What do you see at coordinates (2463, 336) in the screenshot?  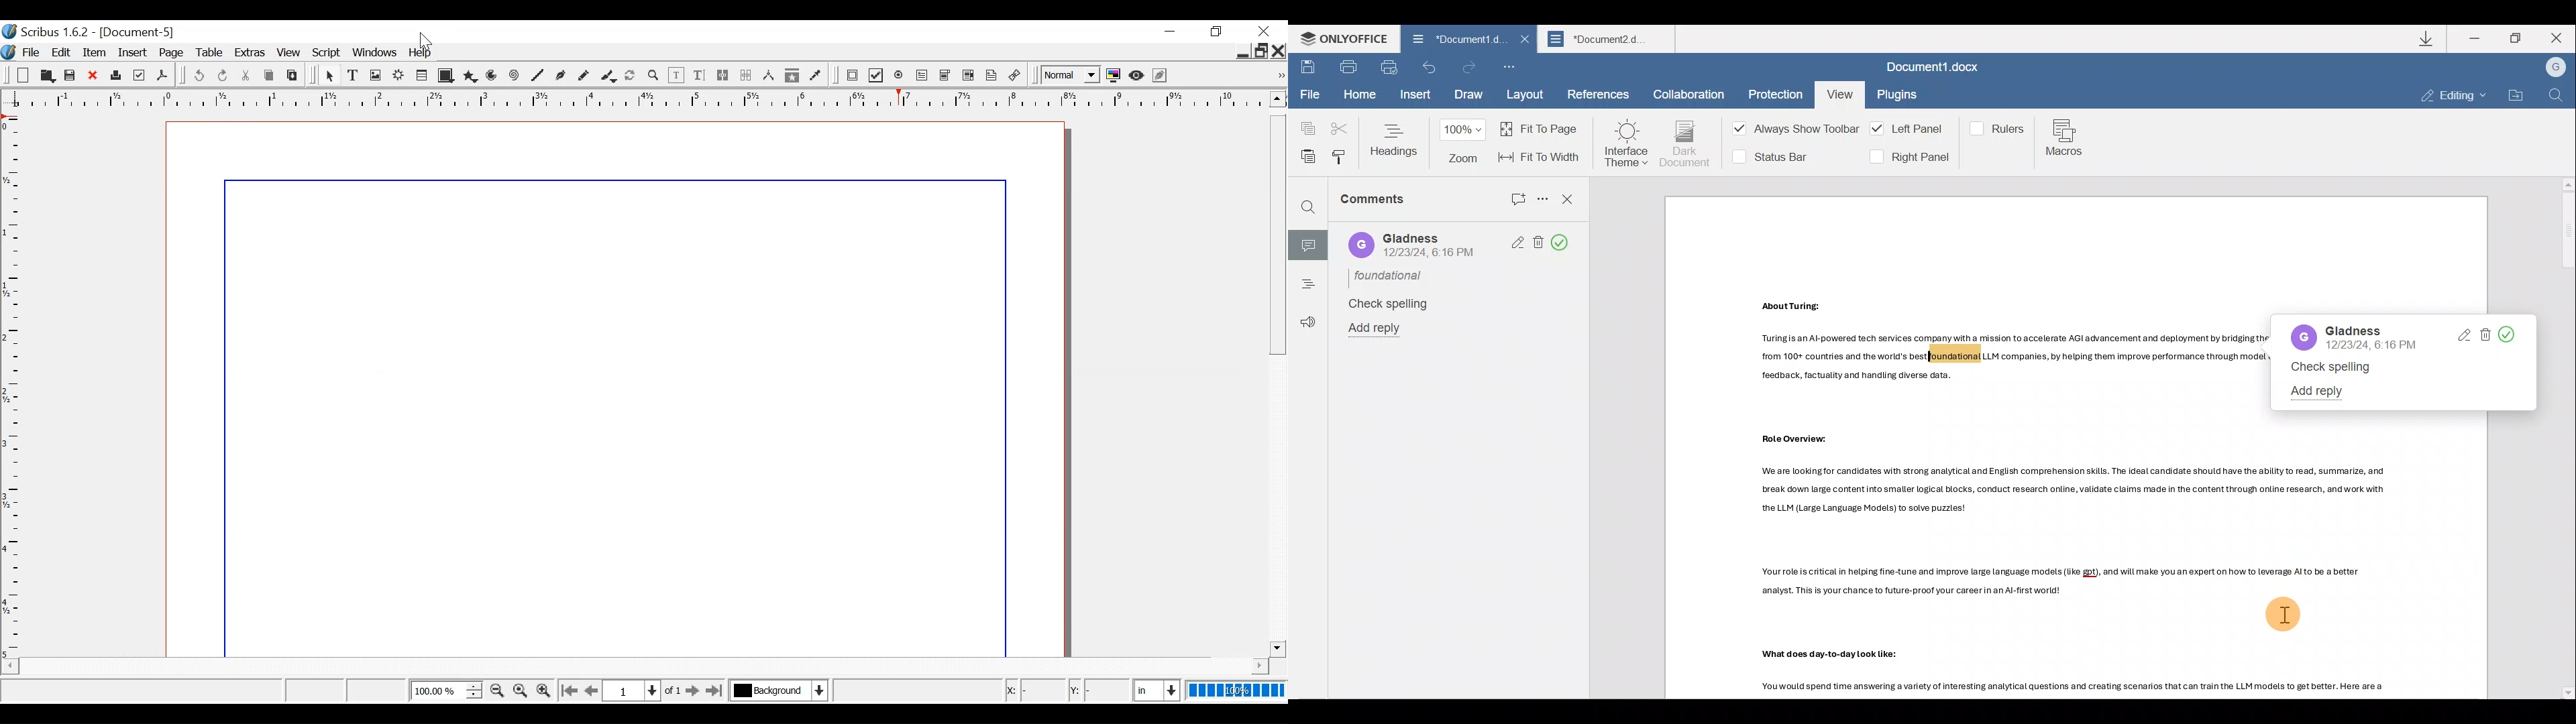 I see `Edit` at bounding box center [2463, 336].